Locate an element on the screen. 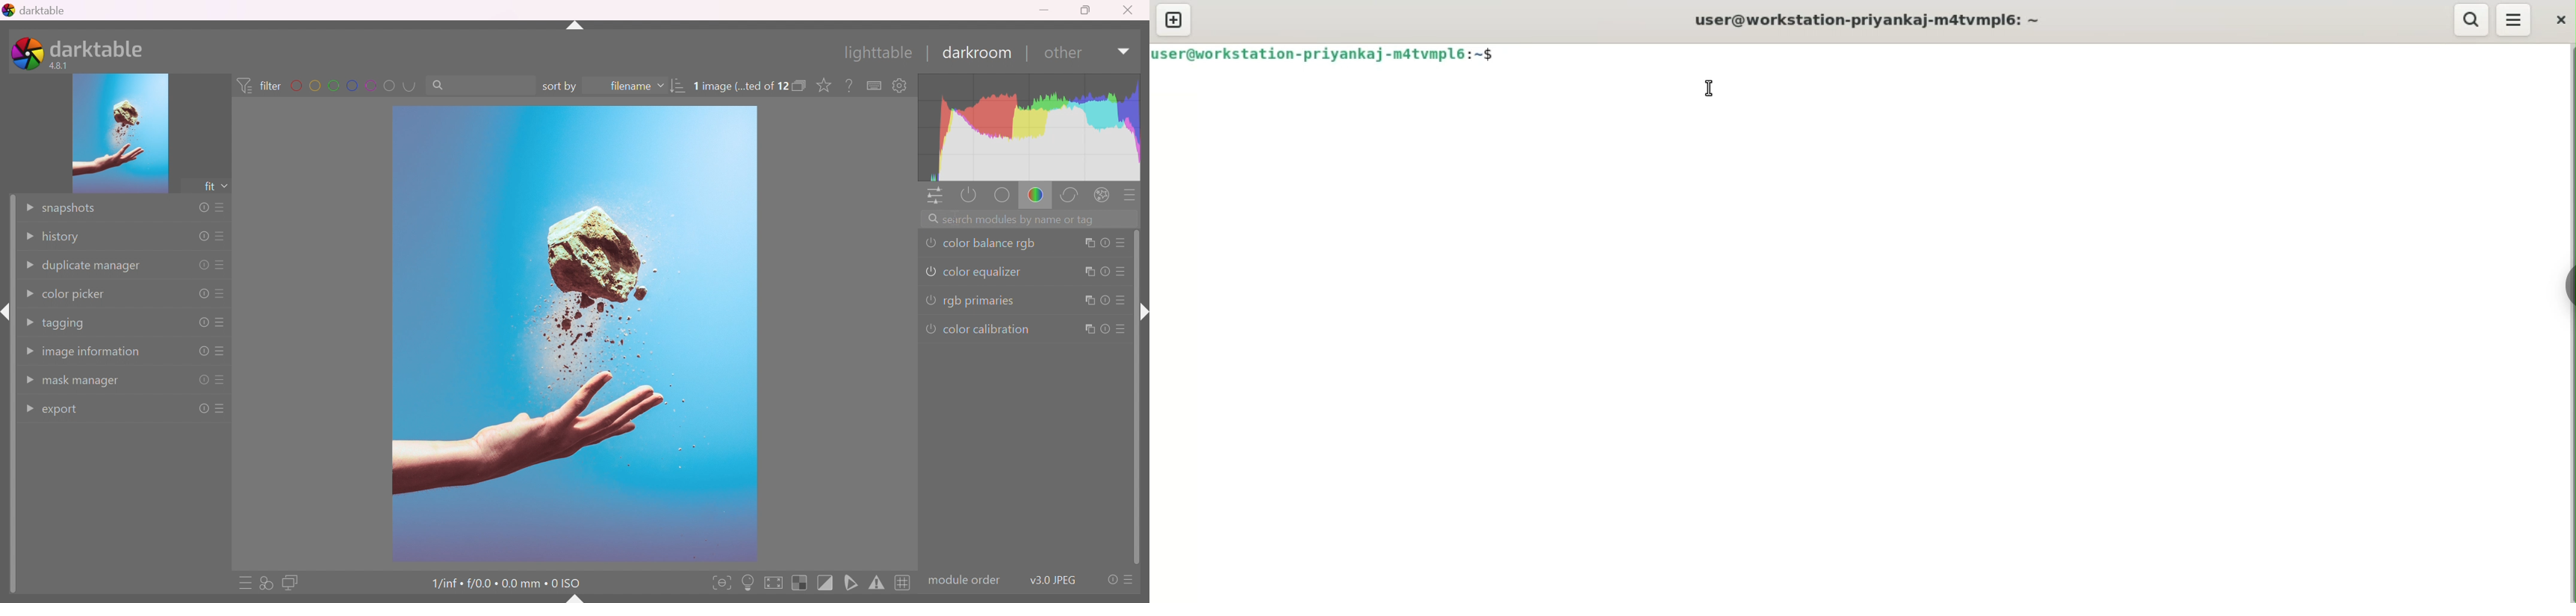 Image resolution: width=2576 pixels, height=616 pixels. presets is located at coordinates (1124, 331).